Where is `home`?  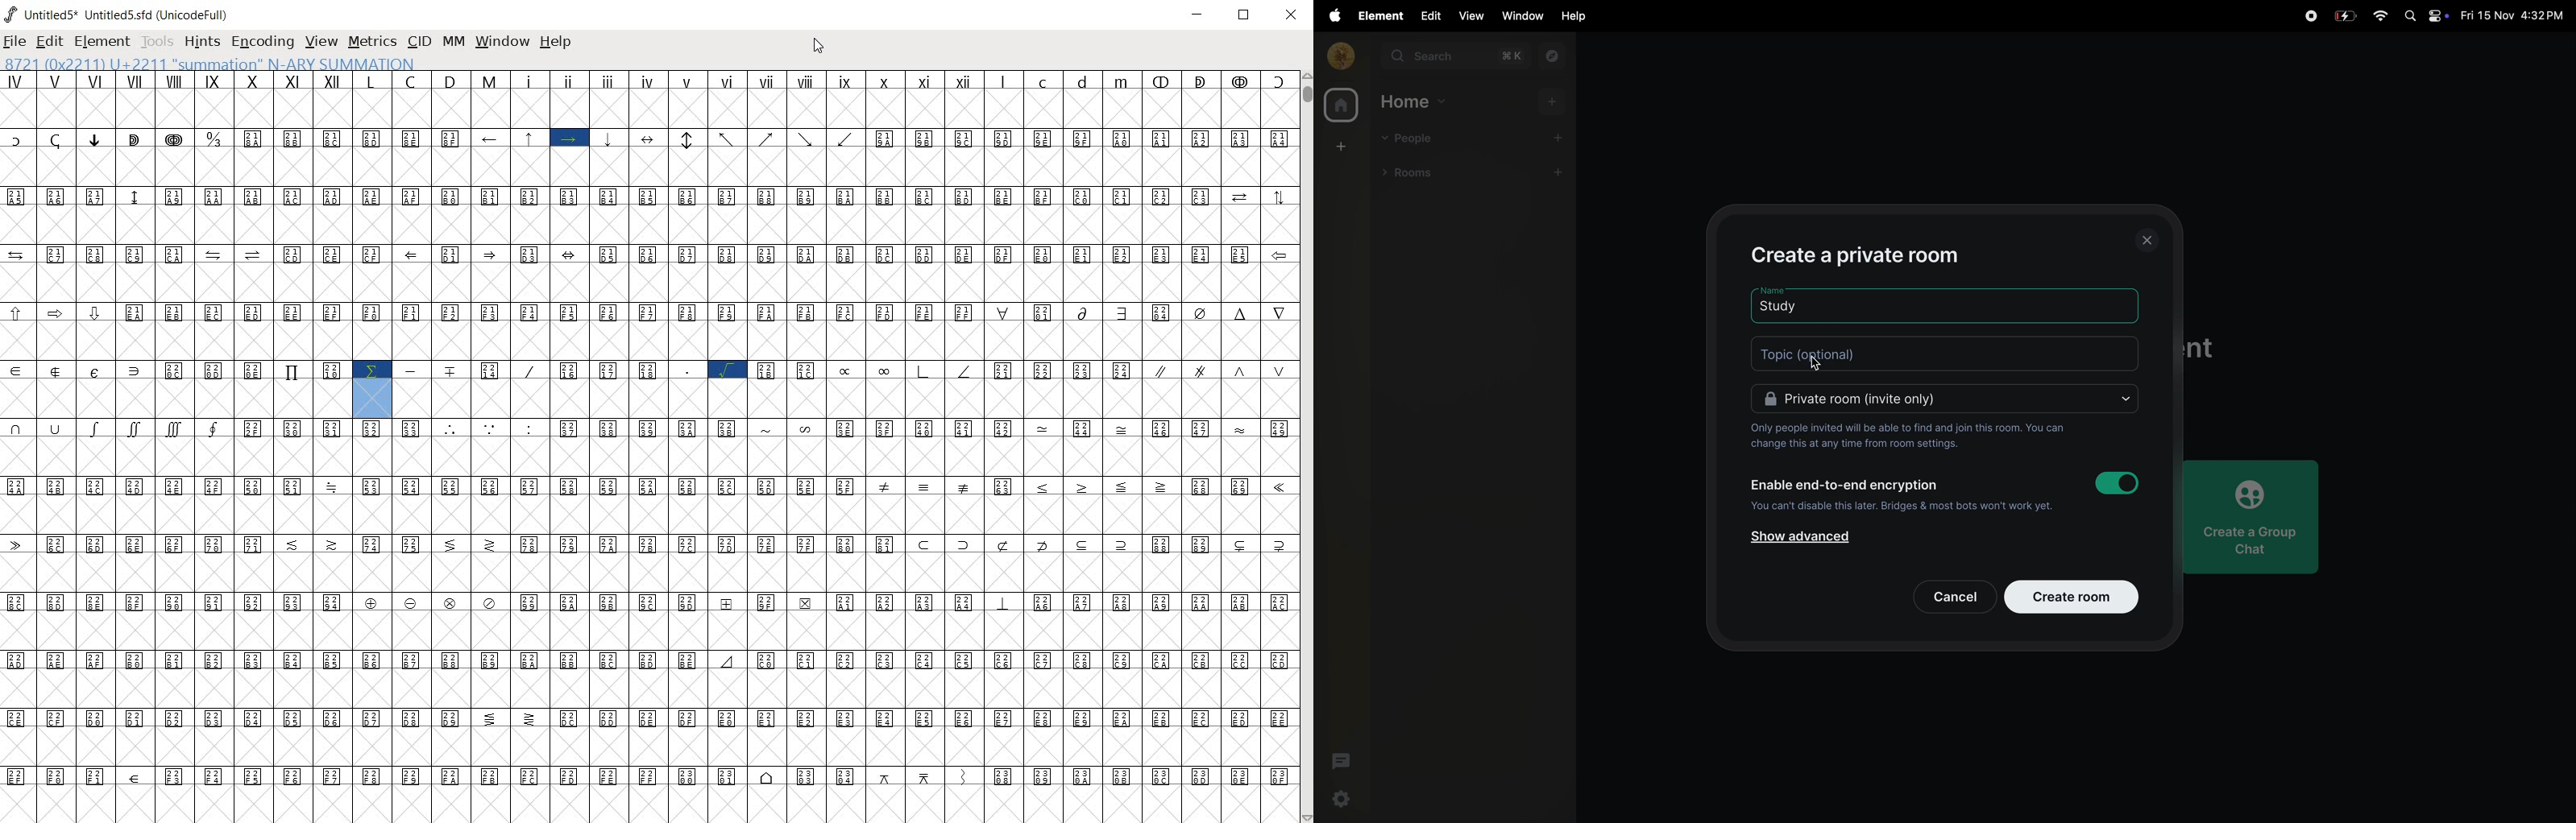 home is located at coordinates (1338, 105).